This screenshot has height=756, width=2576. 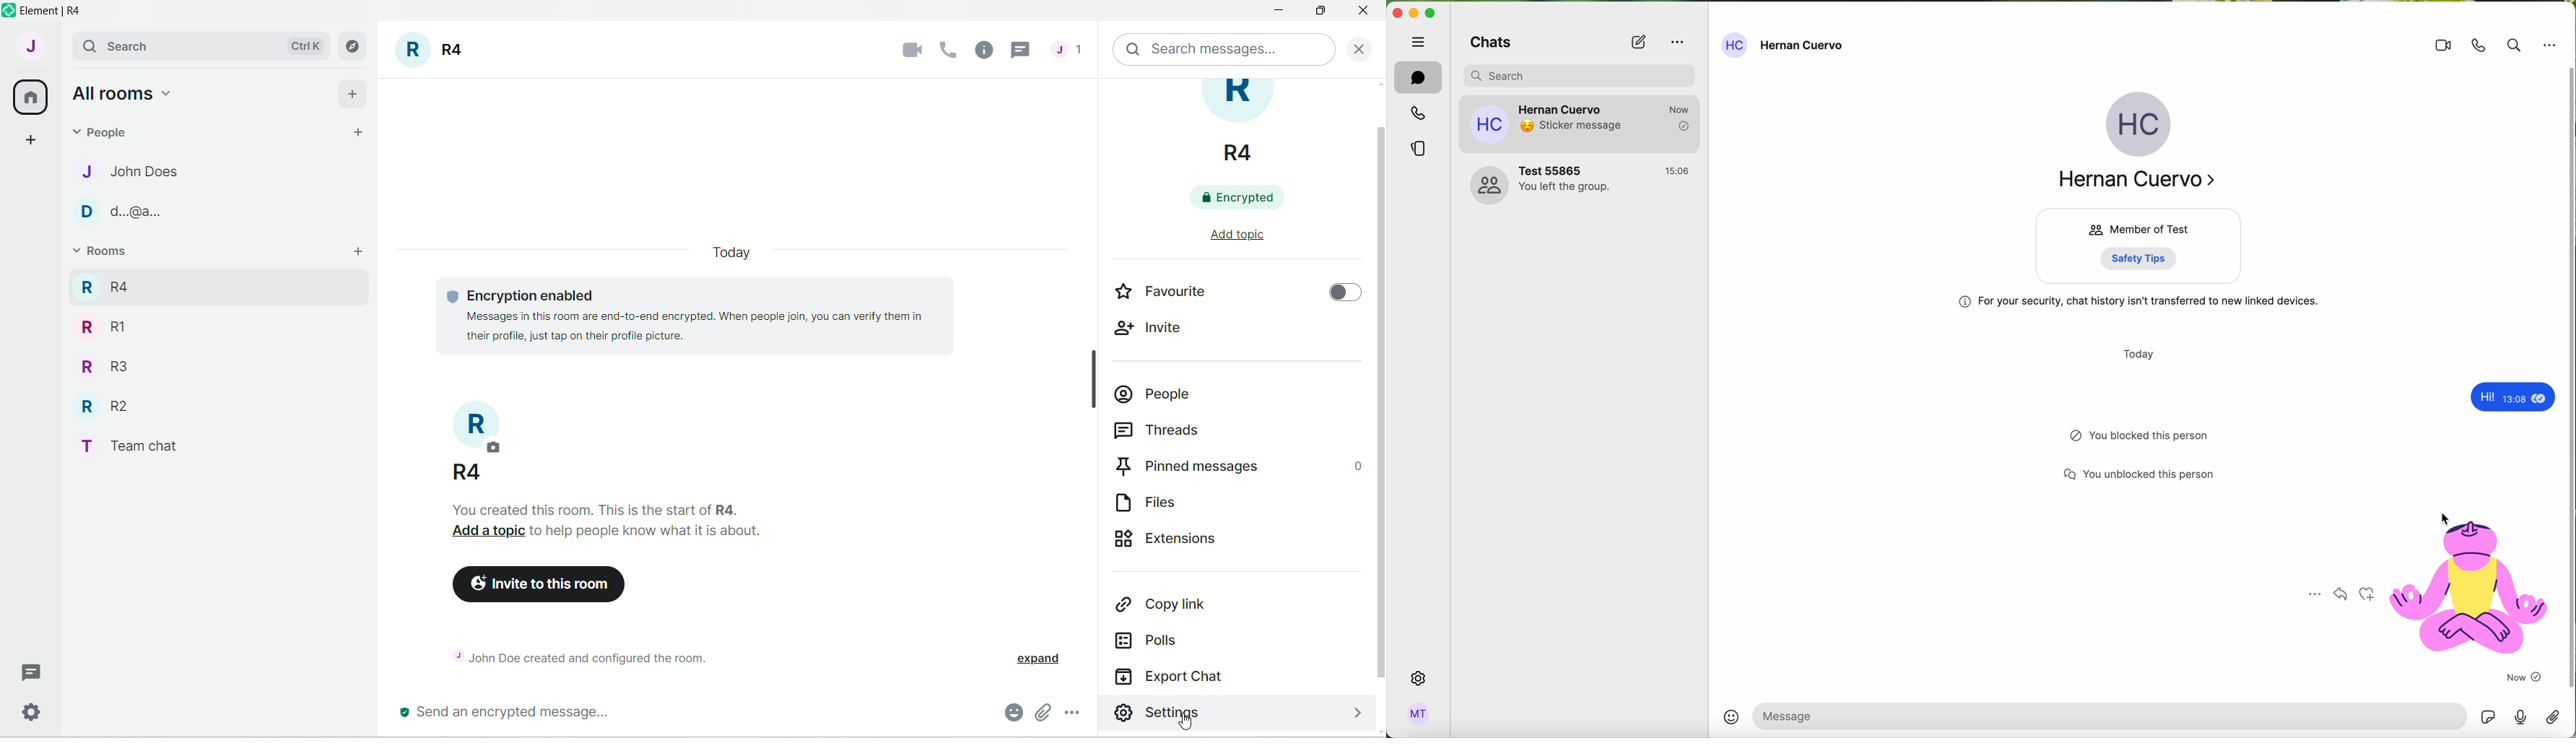 What do you see at coordinates (1418, 77) in the screenshot?
I see `chats` at bounding box center [1418, 77].